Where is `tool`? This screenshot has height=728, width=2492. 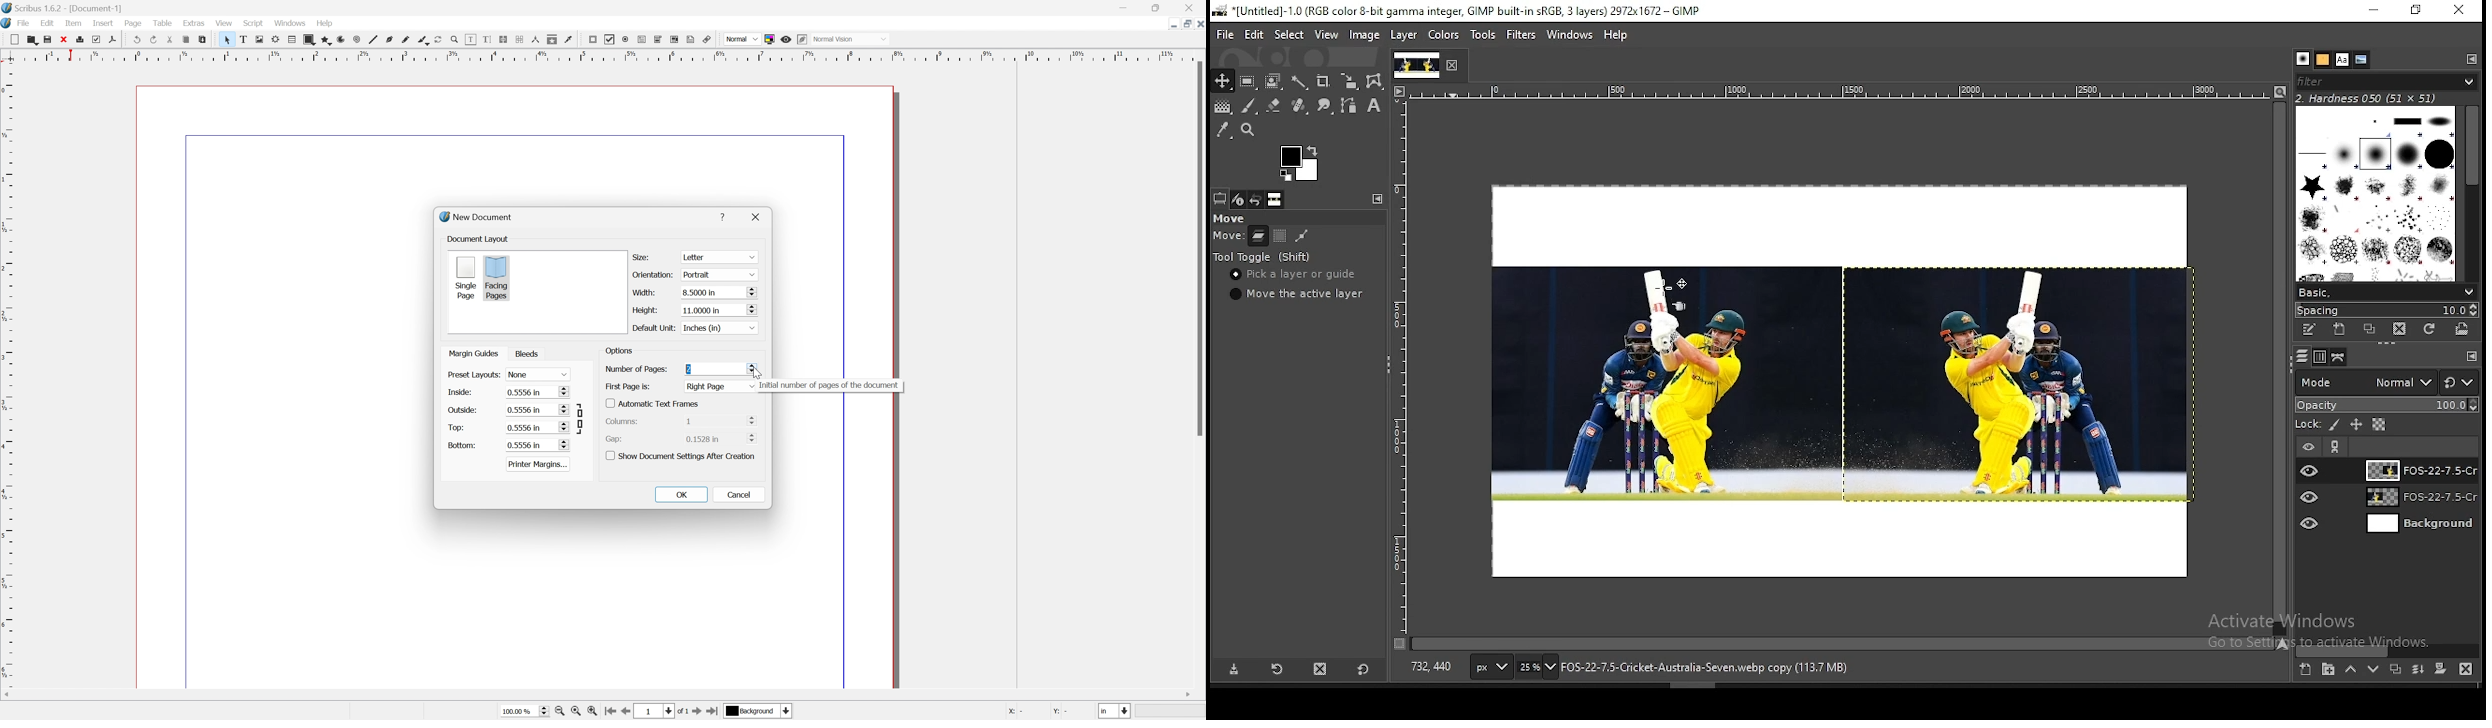 tool is located at coordinates (2337, 447).